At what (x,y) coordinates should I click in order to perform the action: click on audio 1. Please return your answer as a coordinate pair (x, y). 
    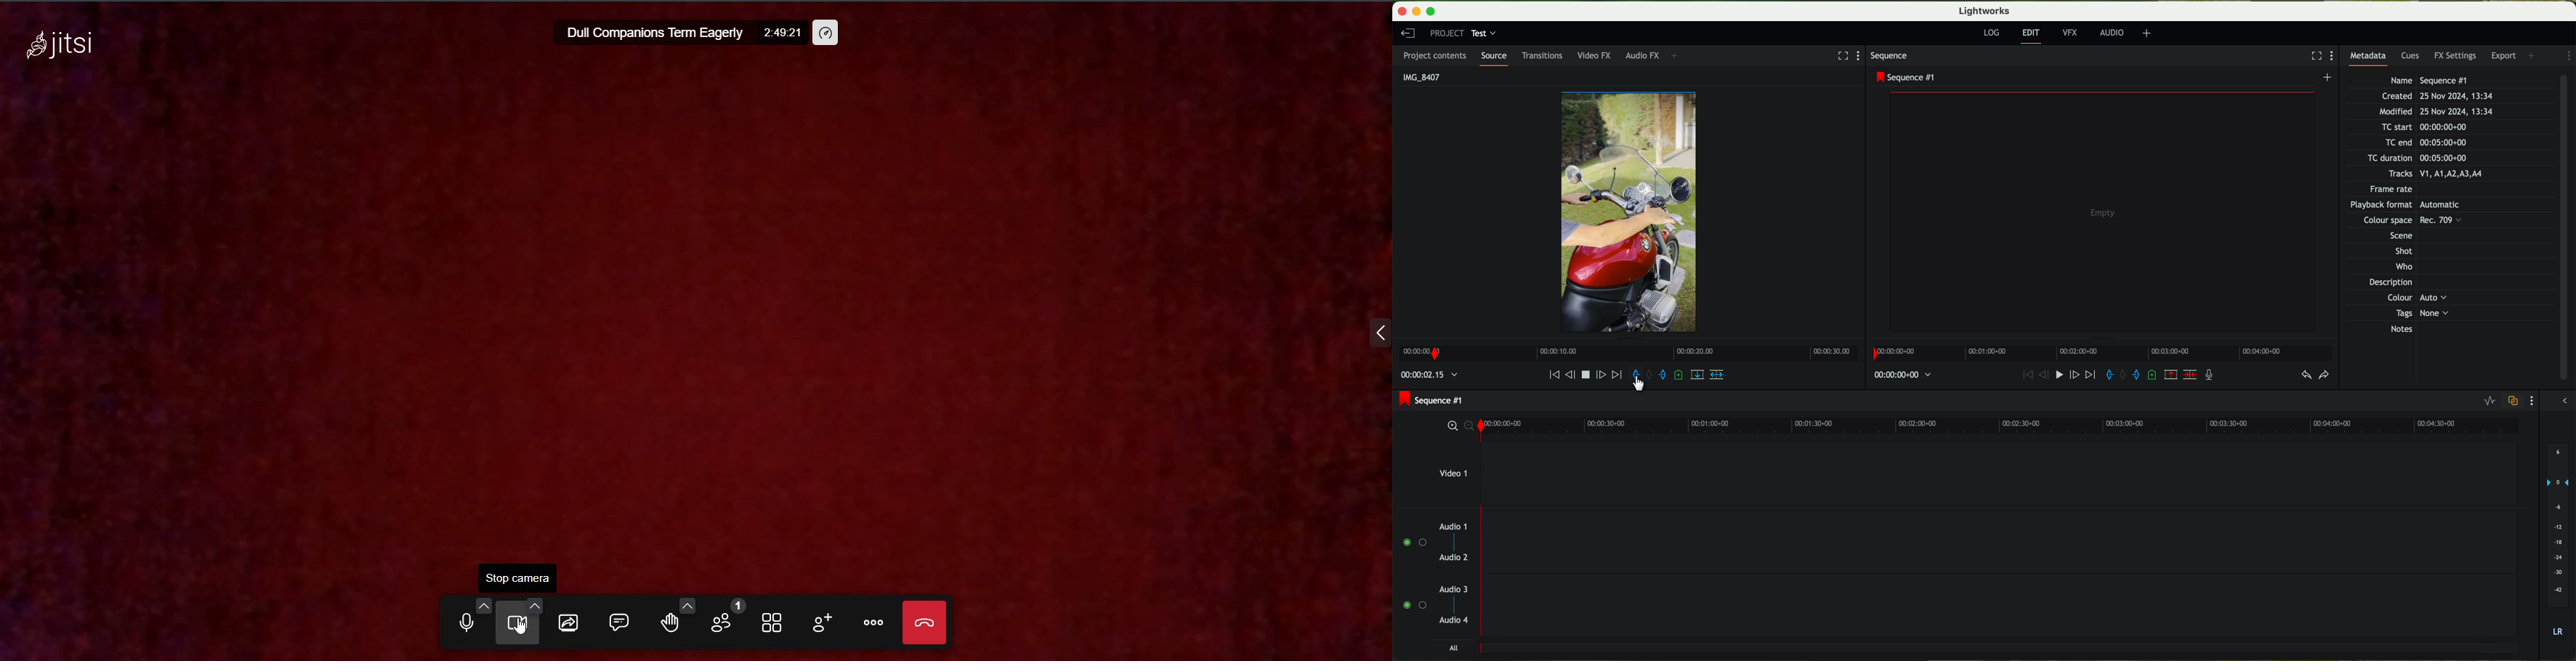
    Looking at the image, I should click on (1454, 526).